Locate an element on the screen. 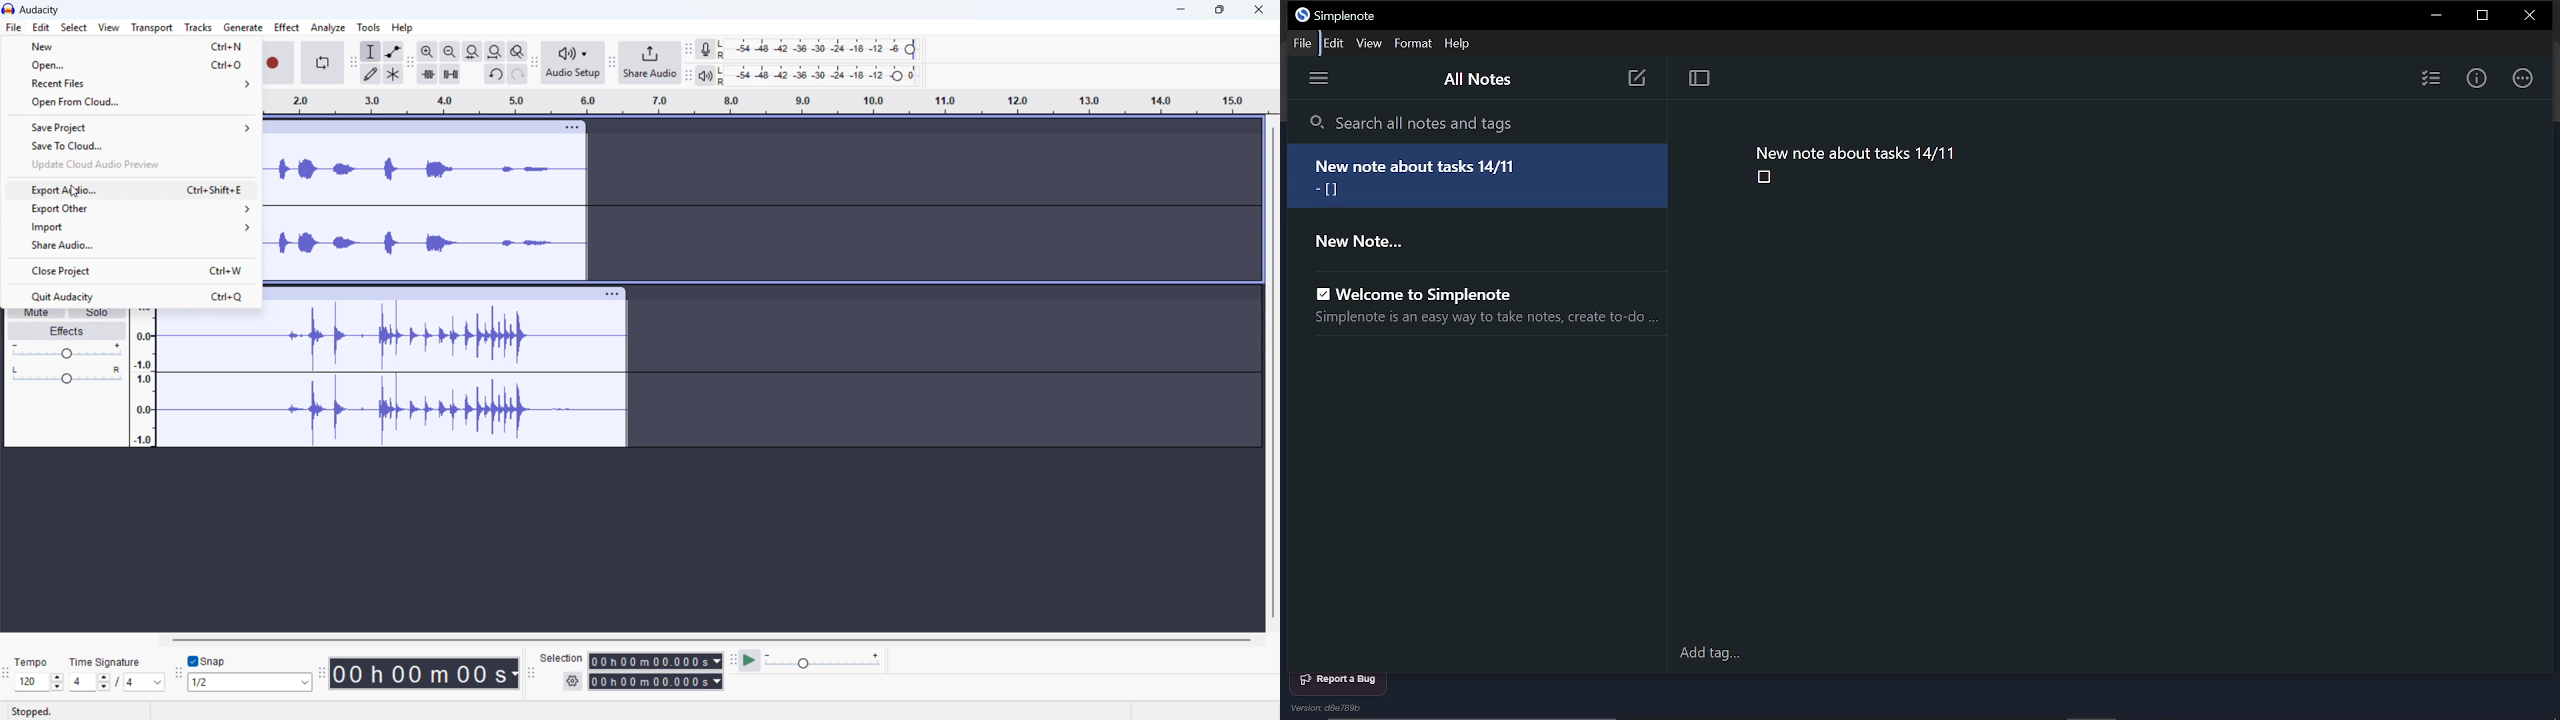  Snapping toolbar is located at coordinates (179, 676).